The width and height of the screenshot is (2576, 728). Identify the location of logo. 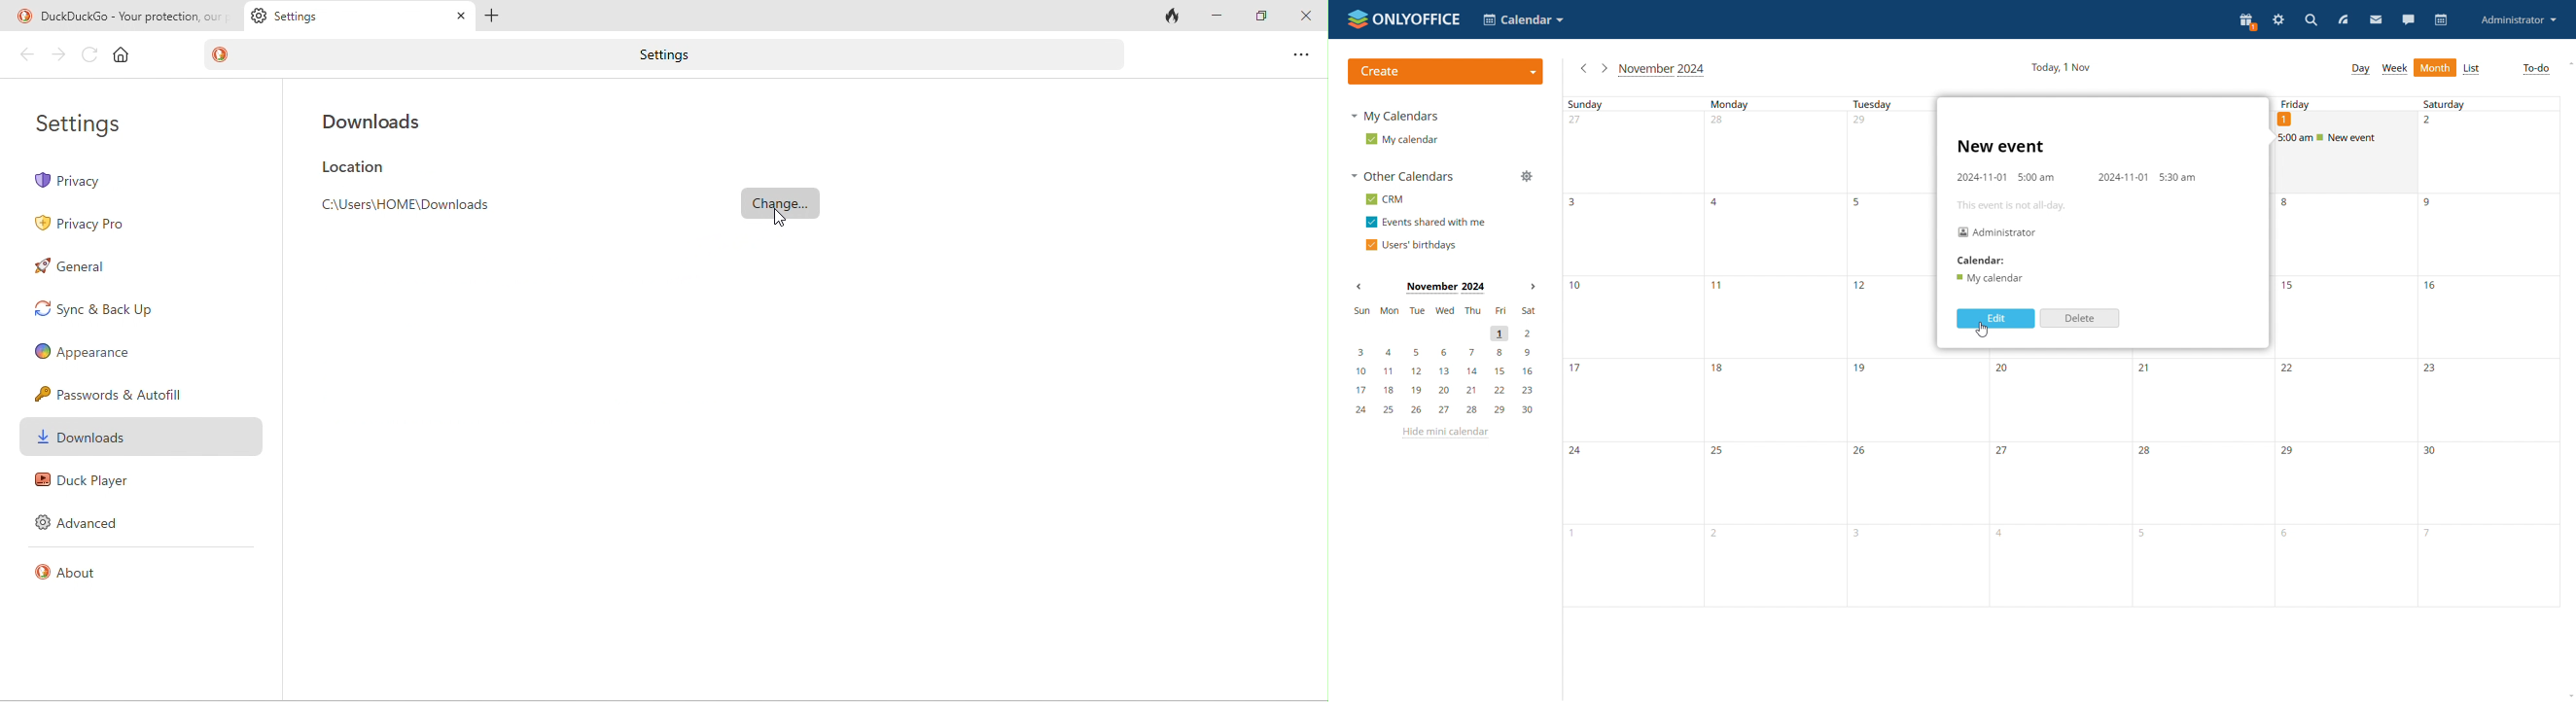
(1404, 20).